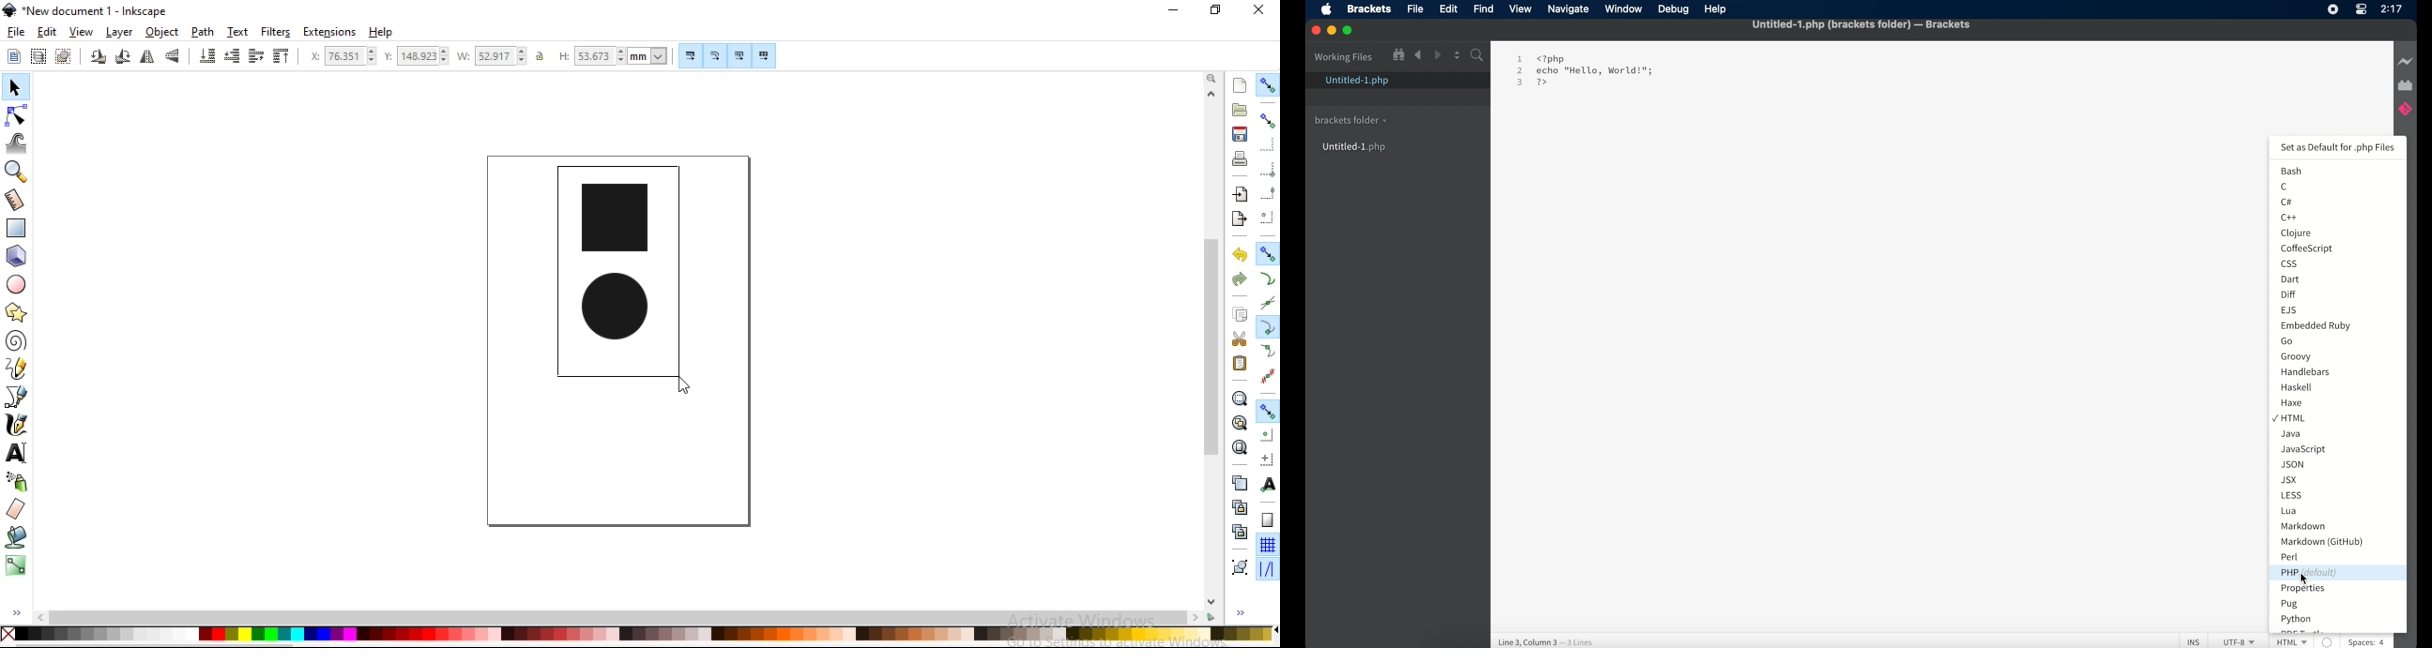 Image resolution: width=2436 pixels, height=672 pixels. Describe the element at coordinates (1418, 55) in the screenshot. I see `backward` at that location.